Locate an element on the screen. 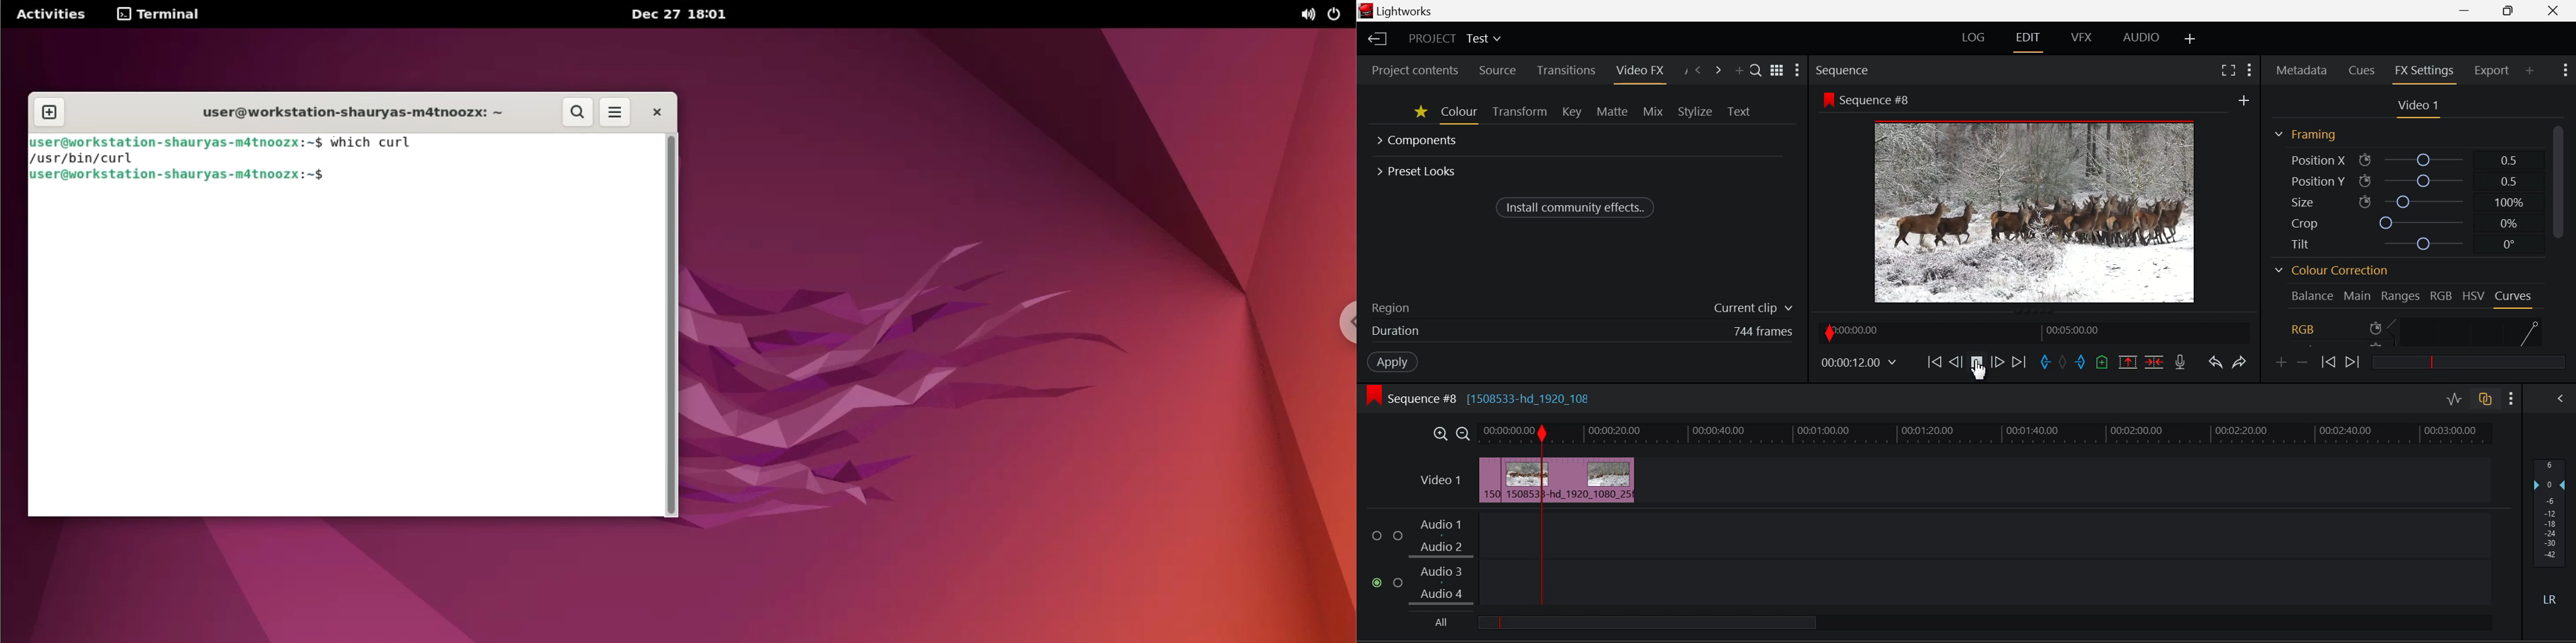 The height and width of the screenshot is (644, 2576). Clip Inserted is located at coordinates (1556, 480).